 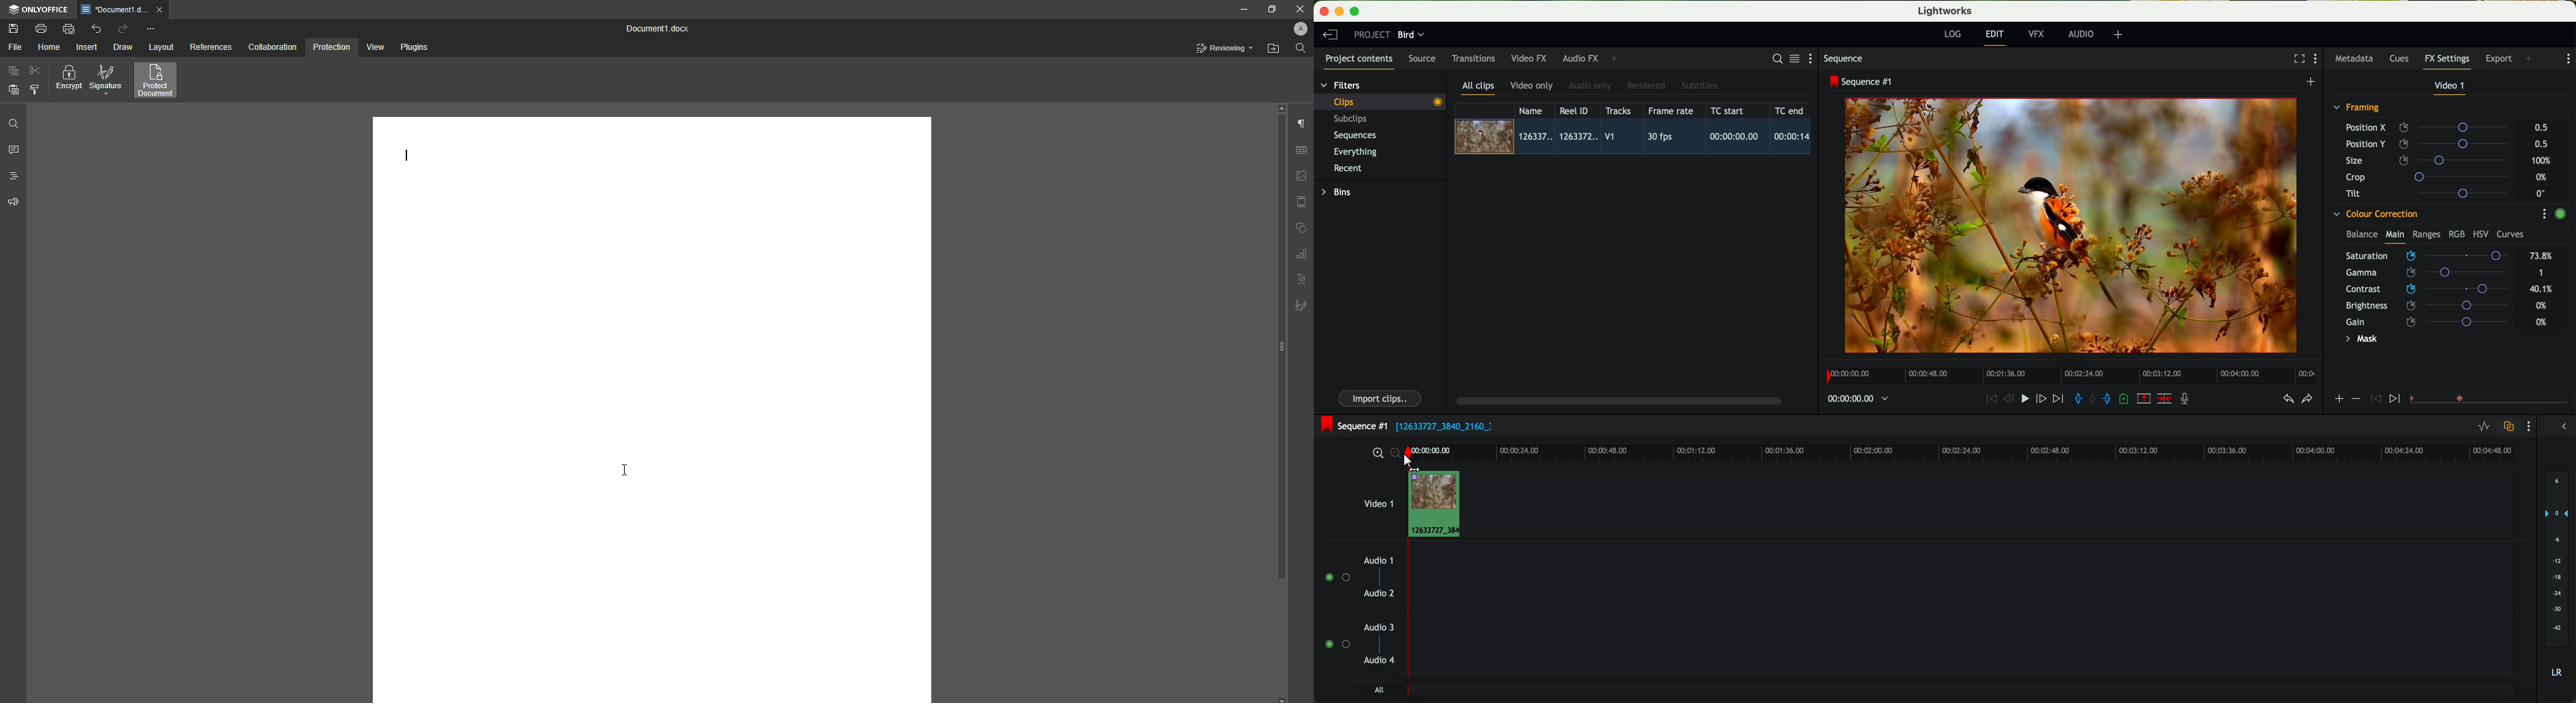 What do you see at coordinates (210, 47) in the screenshot?
I see `References` at bounding box center [210, 47].